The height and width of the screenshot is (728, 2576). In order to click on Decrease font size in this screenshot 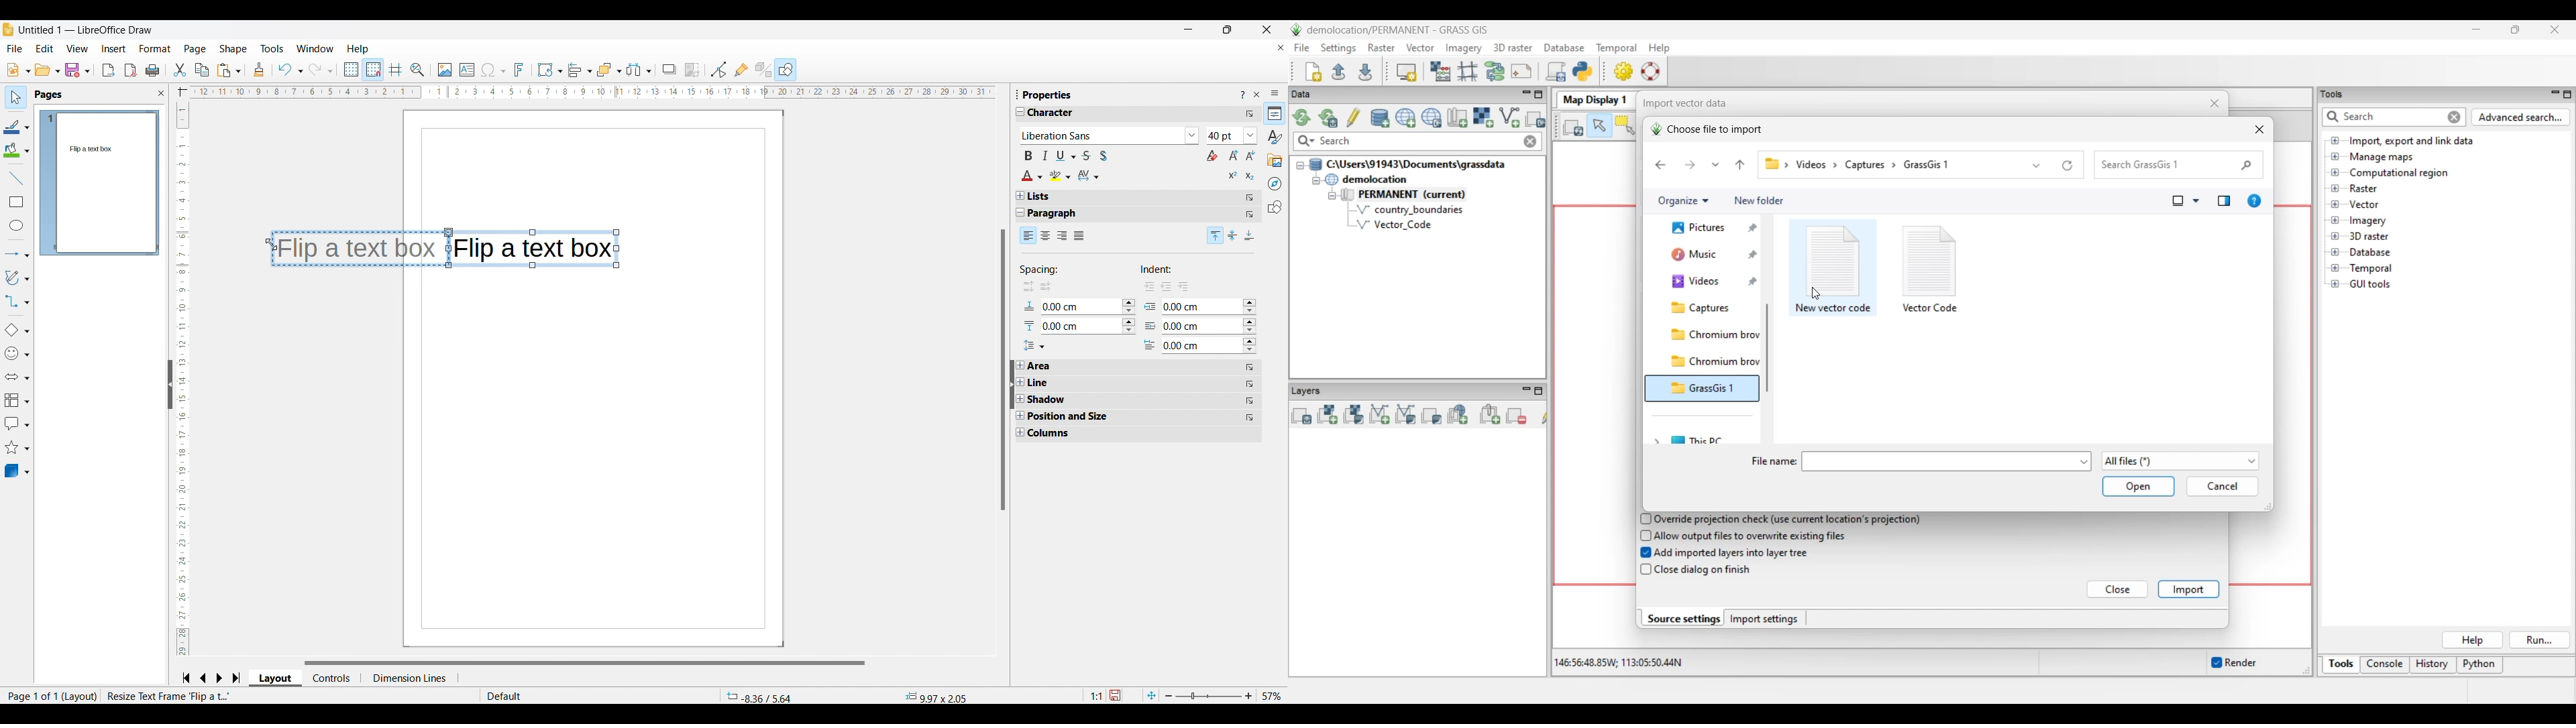, I will do `click(1250, 155)`.